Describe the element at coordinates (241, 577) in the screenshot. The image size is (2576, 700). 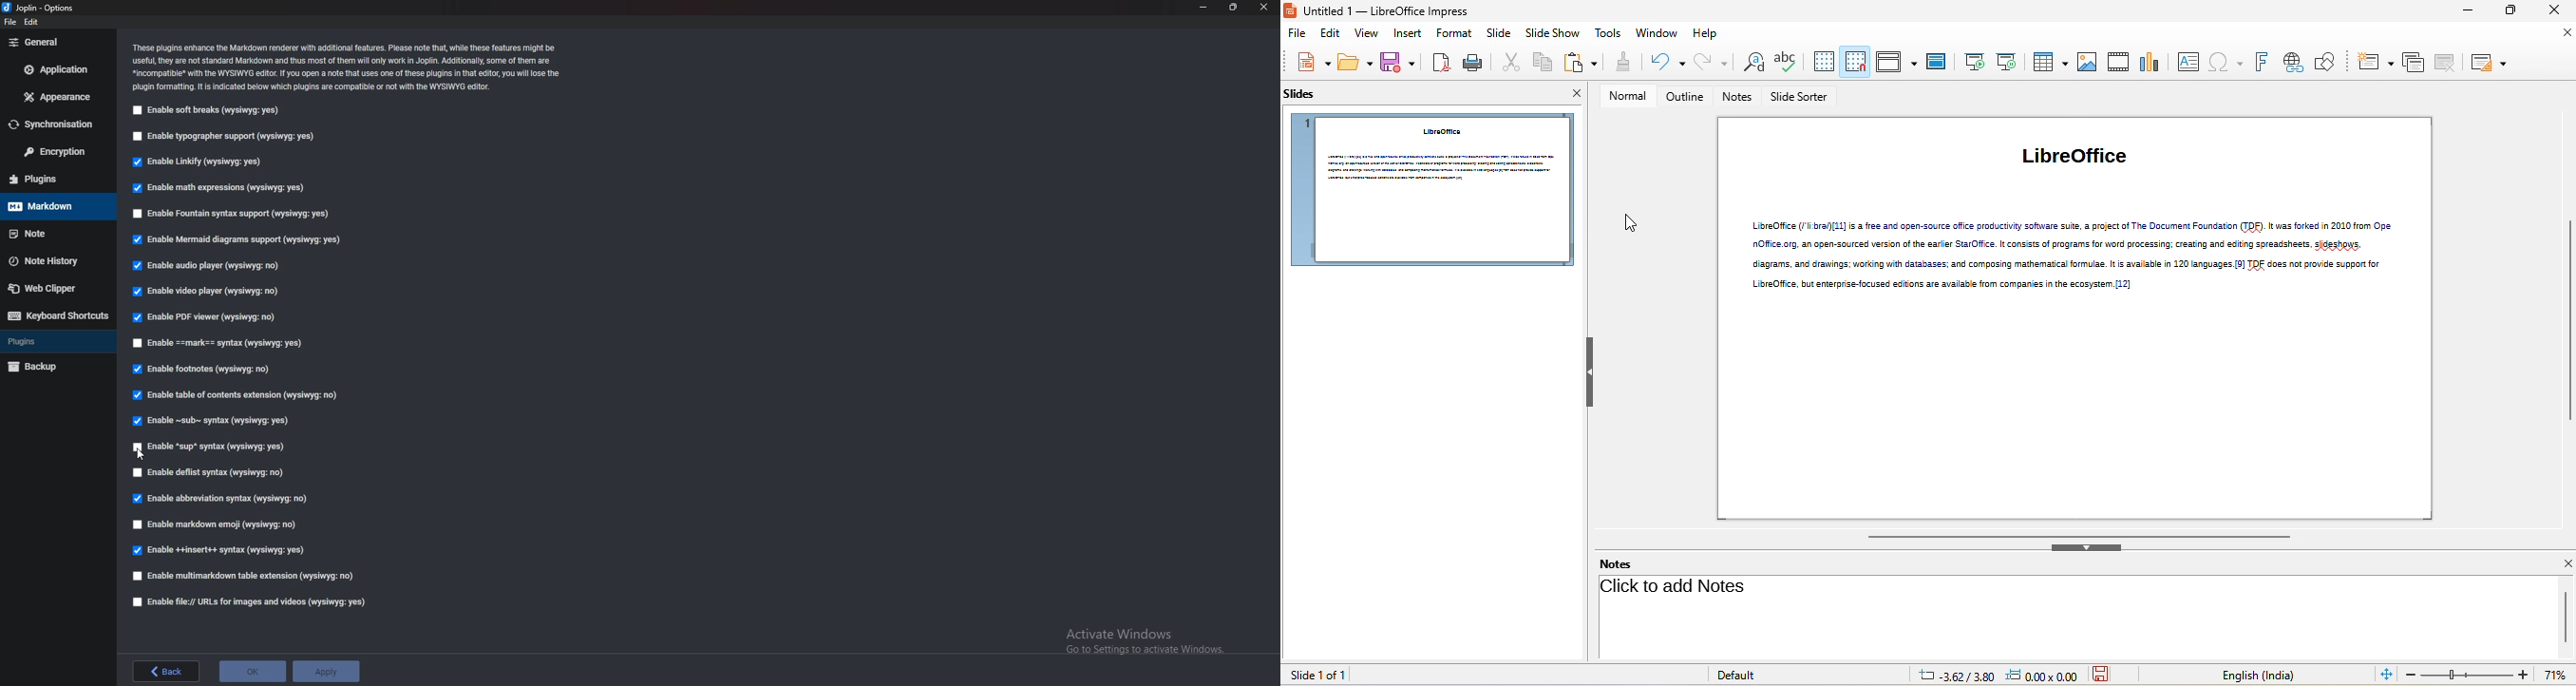
I see `enable multi markdown table extension` at that location.